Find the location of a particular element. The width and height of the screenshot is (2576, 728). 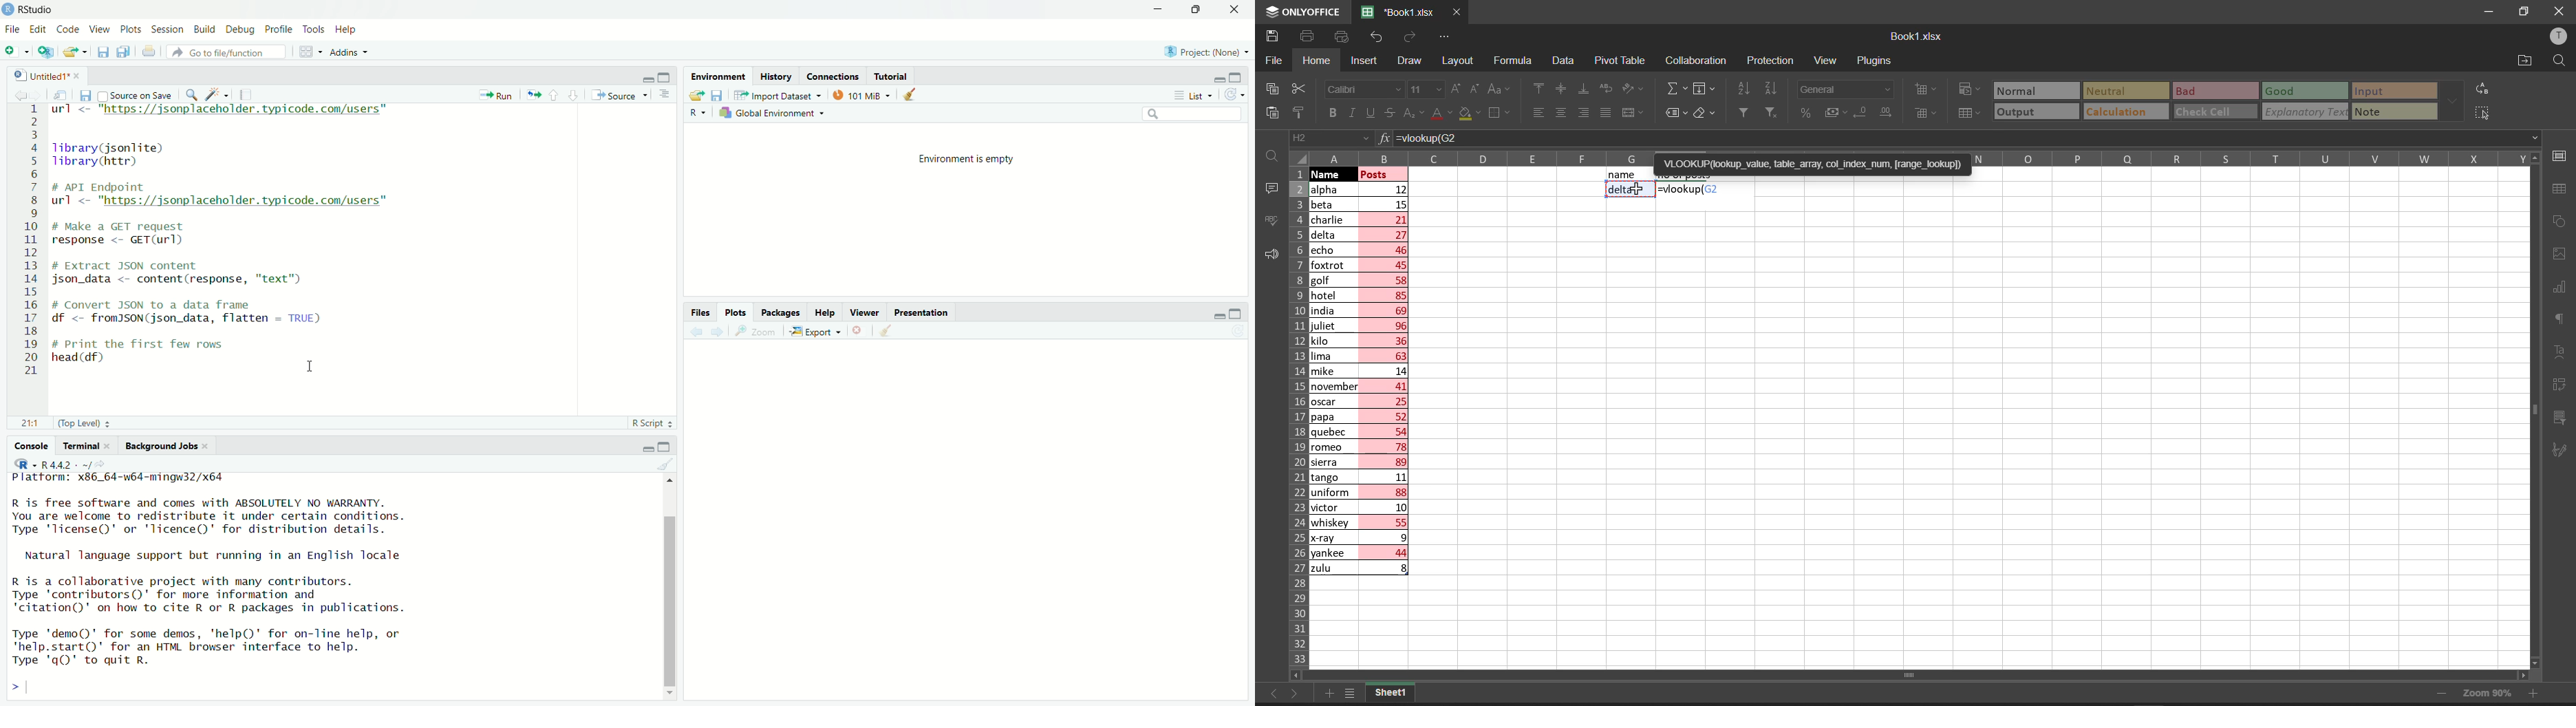

Presentation is located at coordinates (923, 313).